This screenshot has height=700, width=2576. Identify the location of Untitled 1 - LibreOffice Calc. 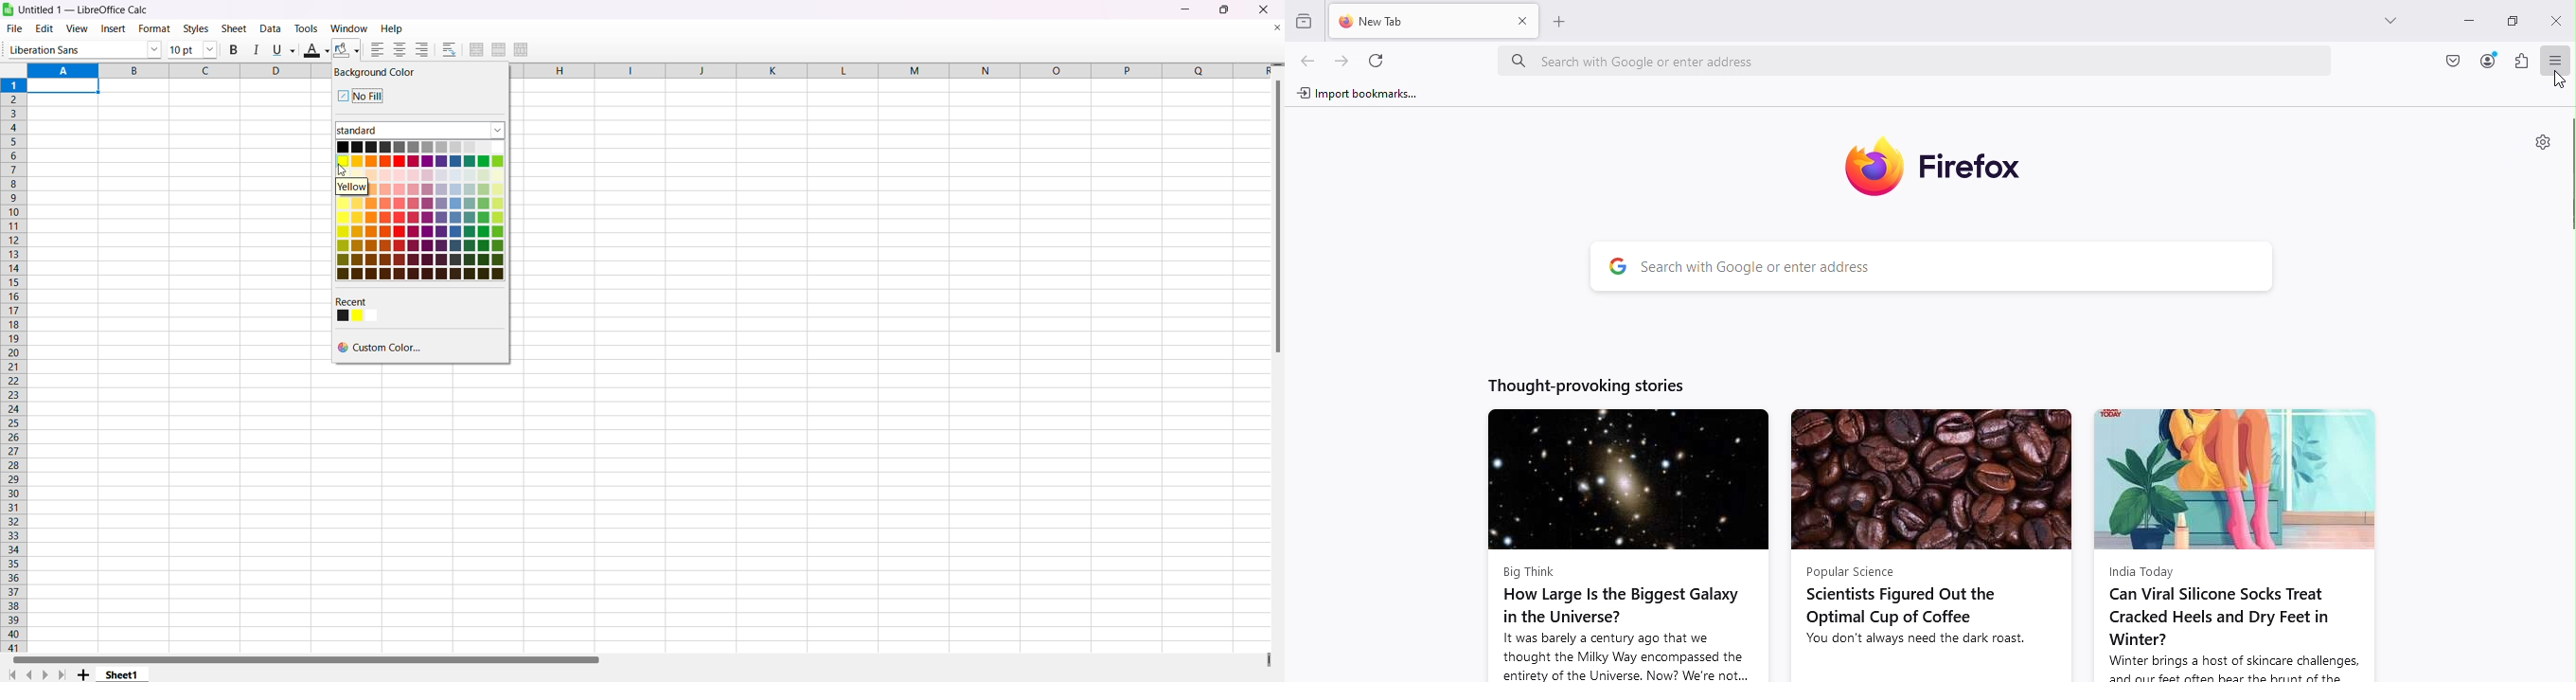
(92, 10).